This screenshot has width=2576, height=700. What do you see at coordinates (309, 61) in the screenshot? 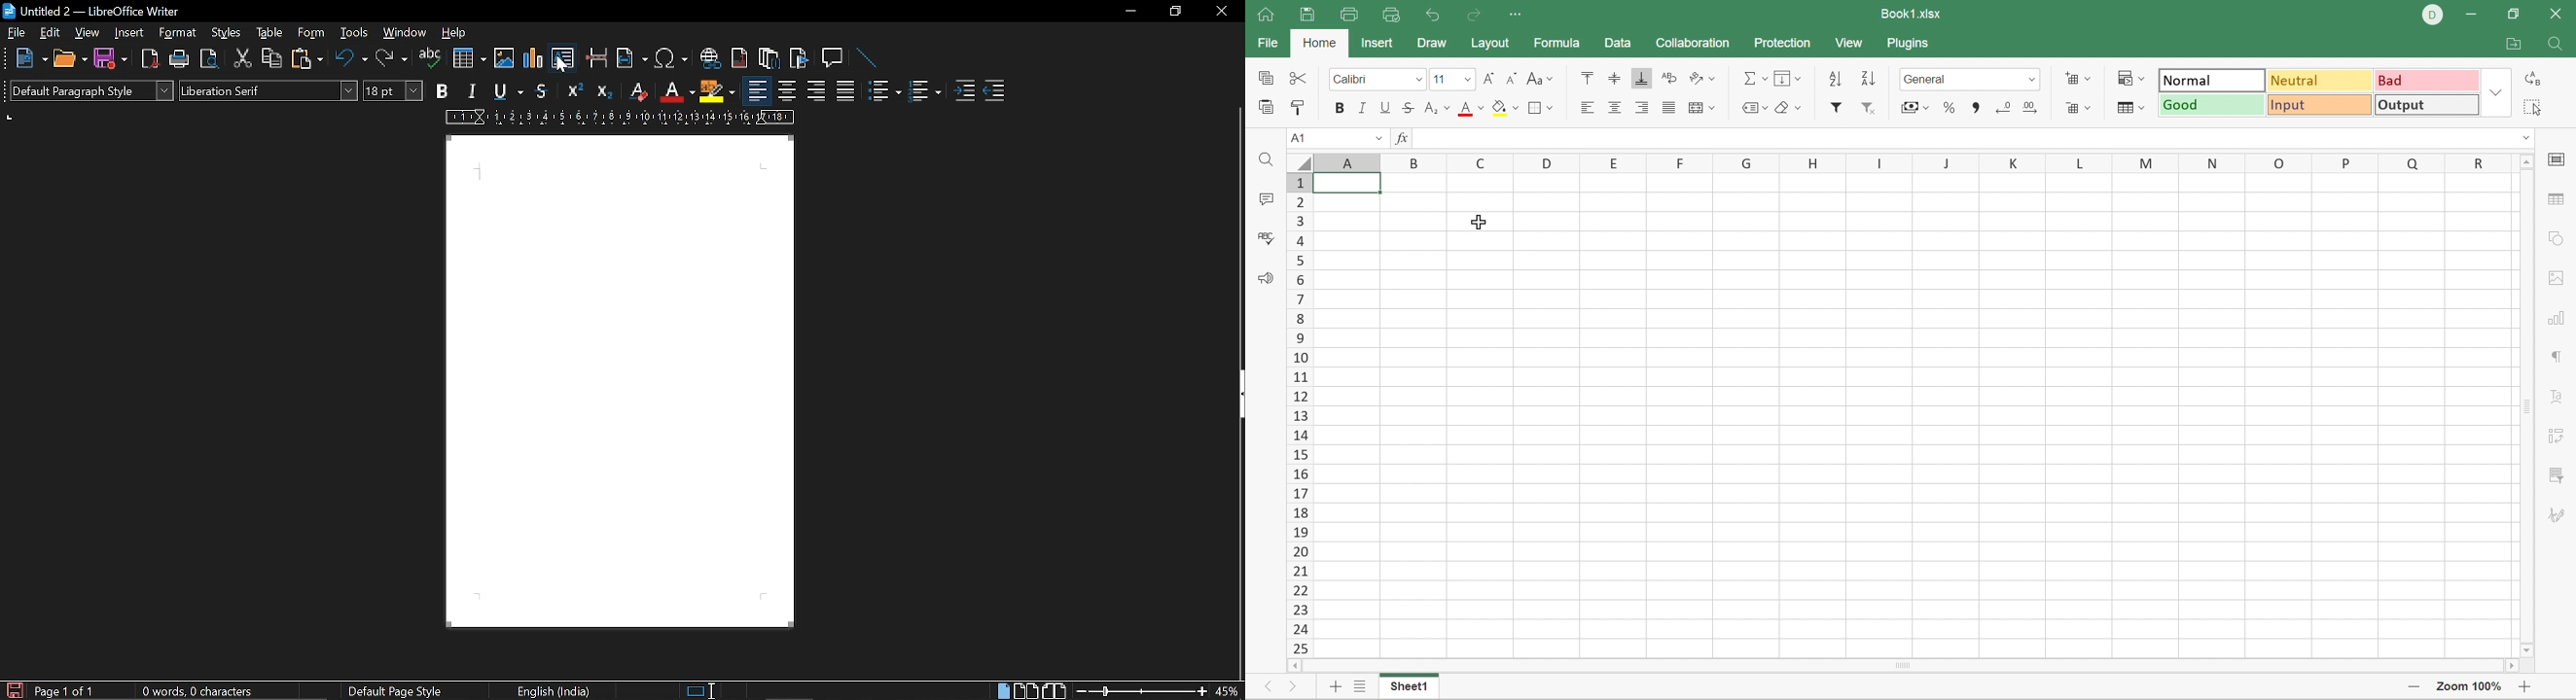
I see `paste` at bounding box center [309, 61].